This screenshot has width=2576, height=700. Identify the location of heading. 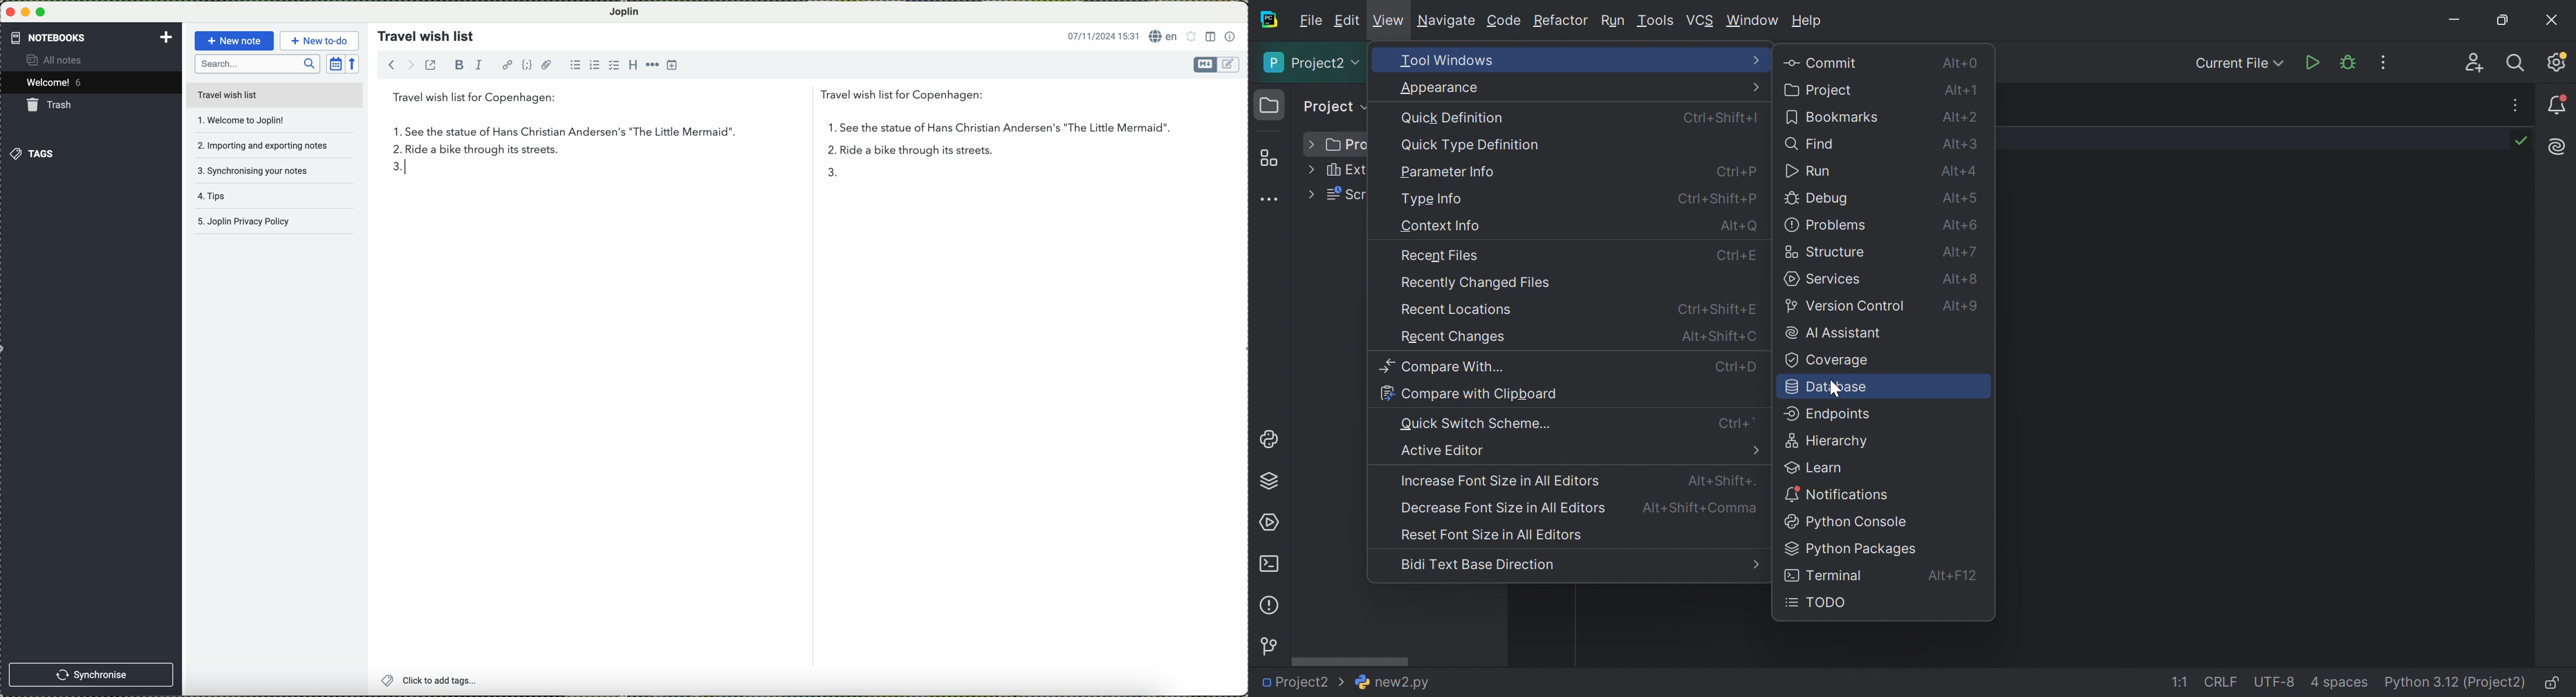
(631, 64).